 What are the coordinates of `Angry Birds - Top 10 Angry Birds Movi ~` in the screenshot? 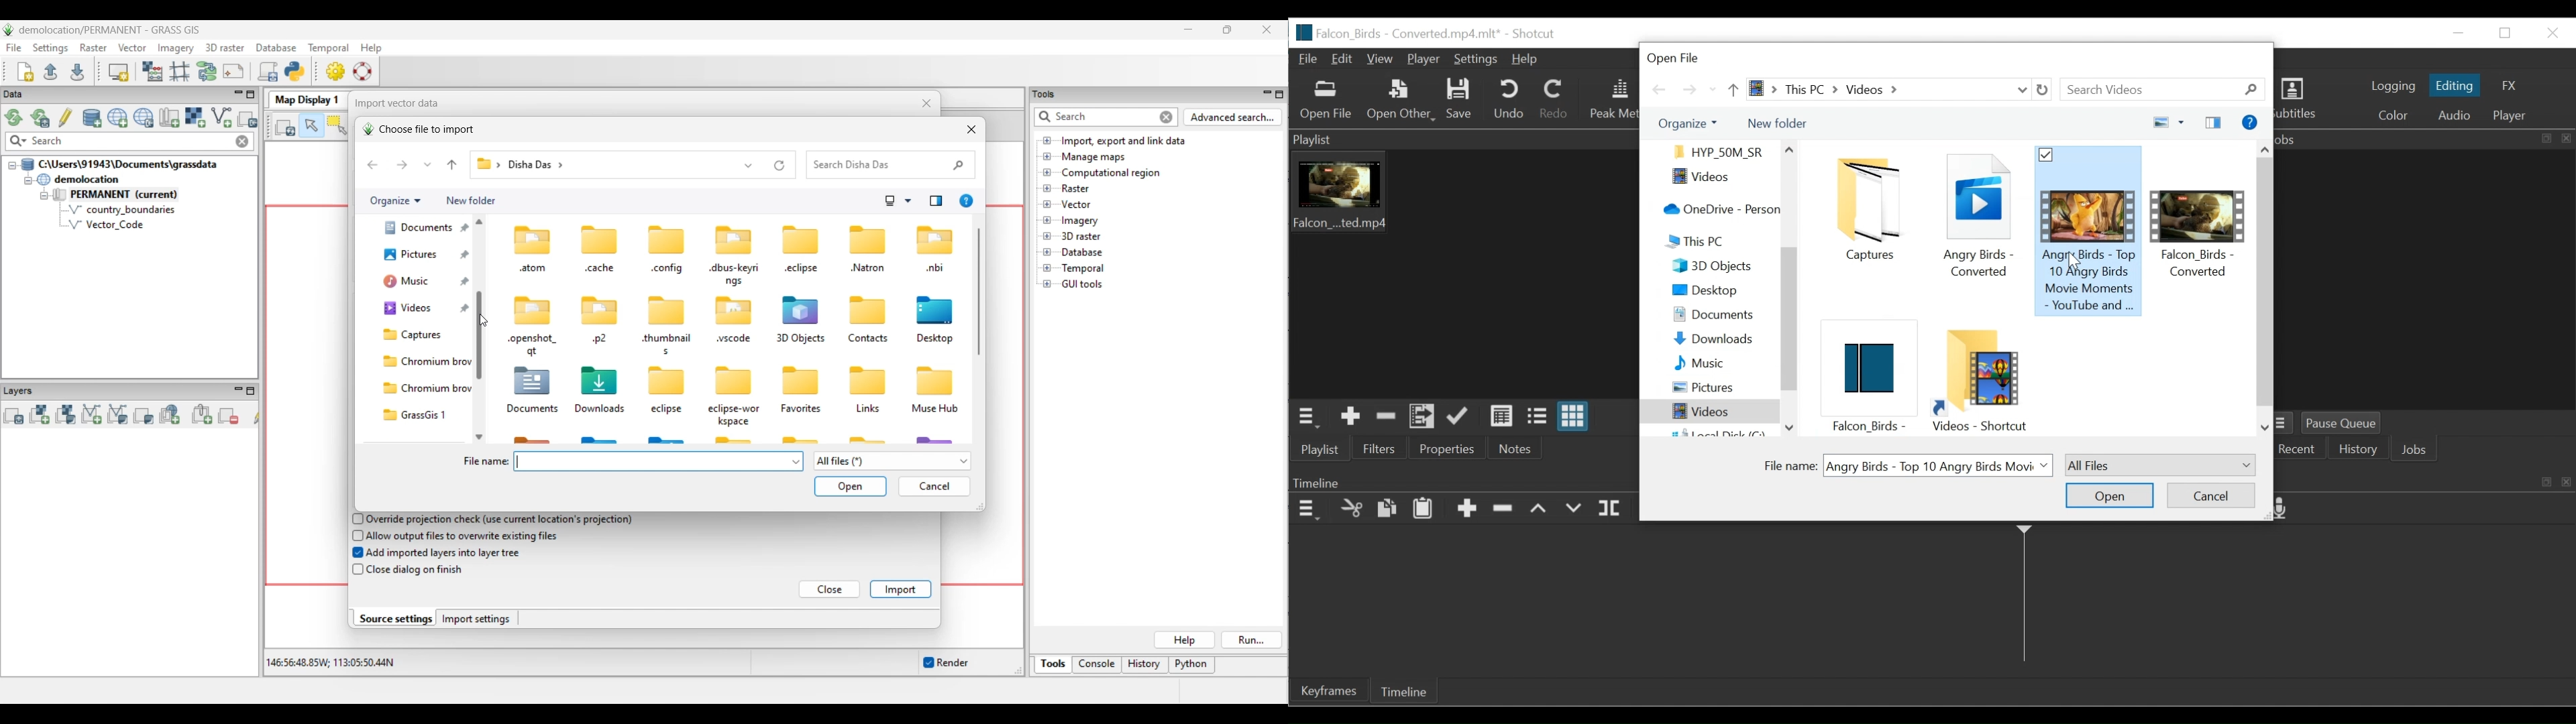 It's located at (1940, 465).